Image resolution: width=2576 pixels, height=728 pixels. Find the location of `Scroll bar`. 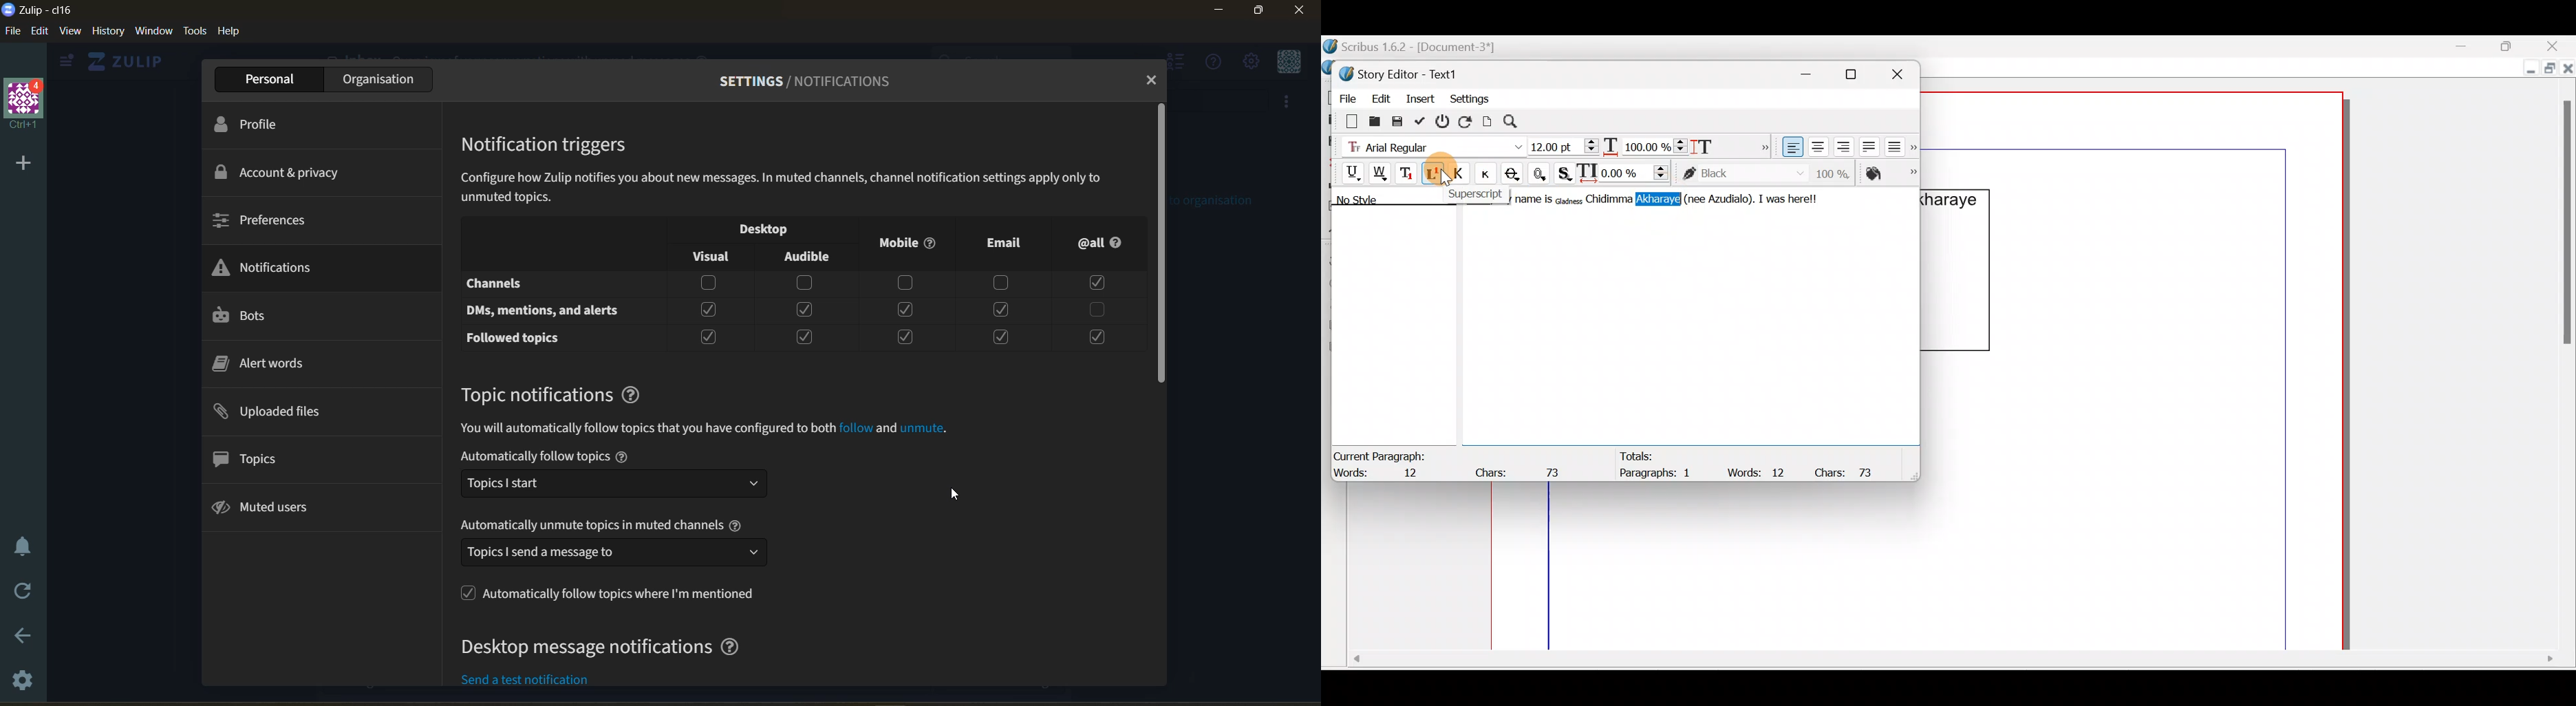

Scroll bar is located at coordinates (1950, 664).